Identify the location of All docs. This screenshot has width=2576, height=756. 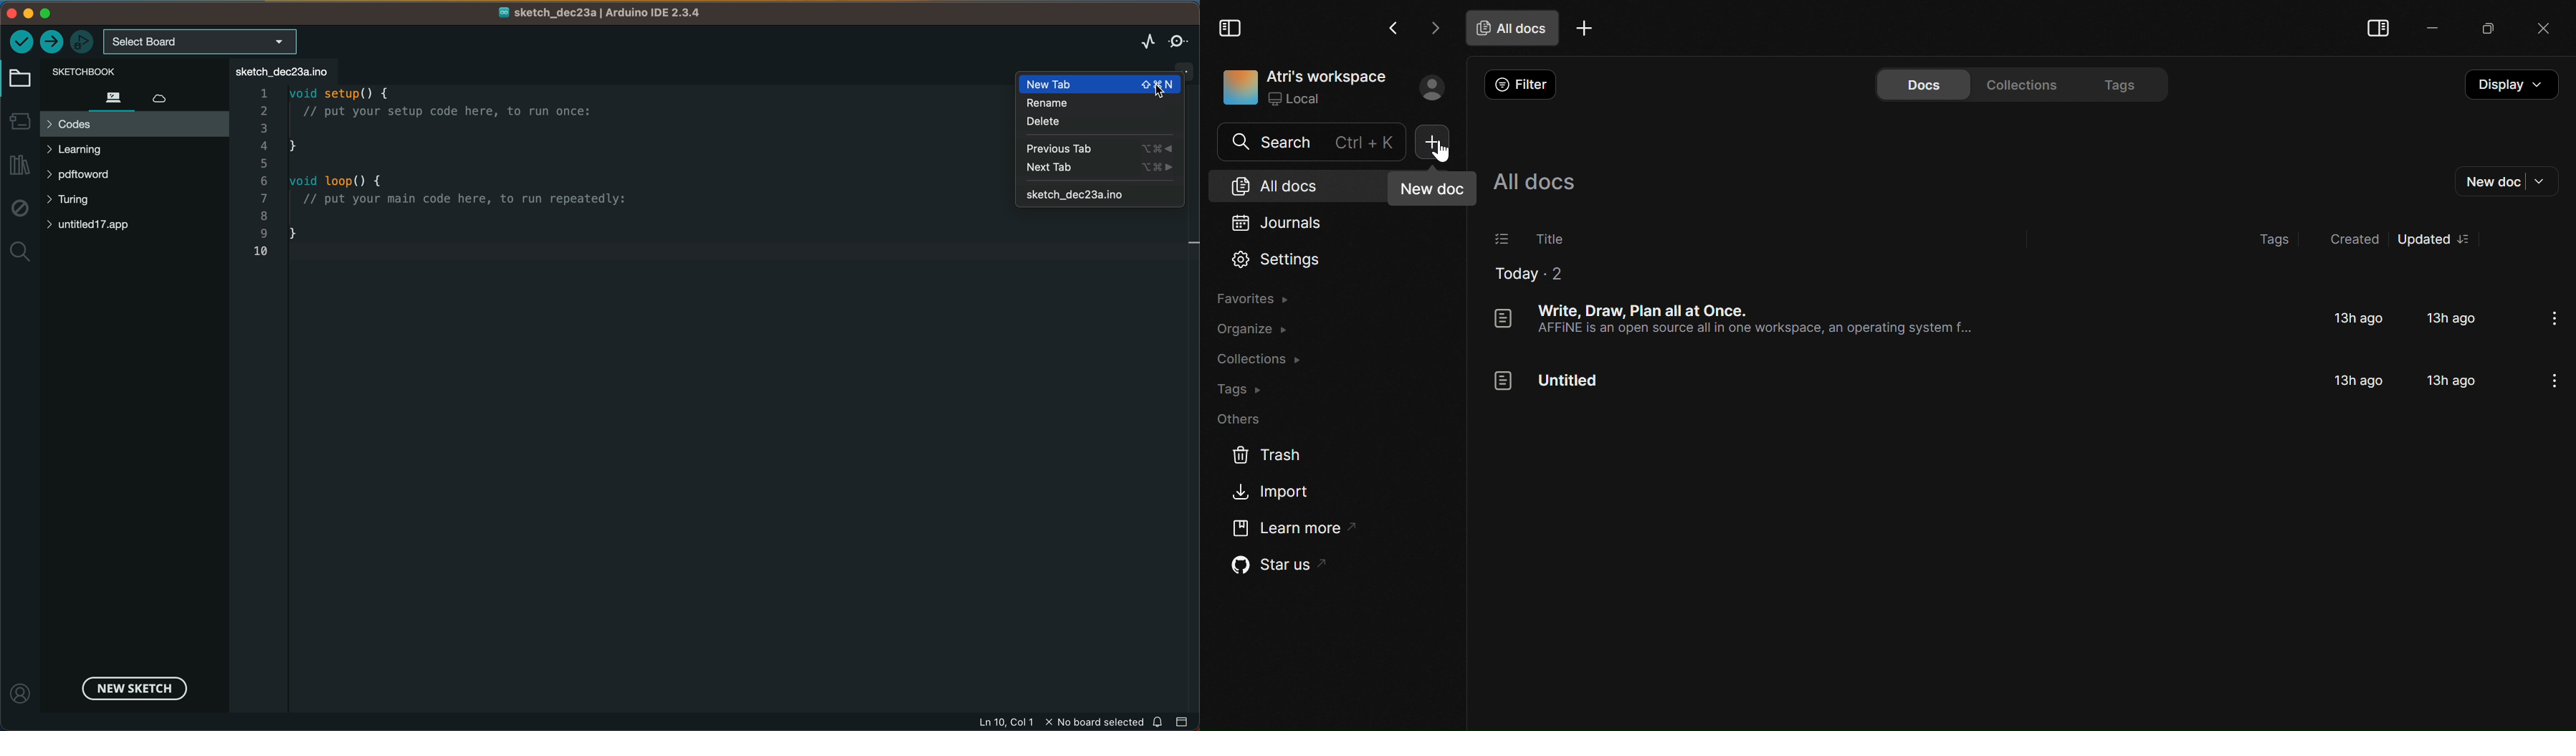
(1287, 185).